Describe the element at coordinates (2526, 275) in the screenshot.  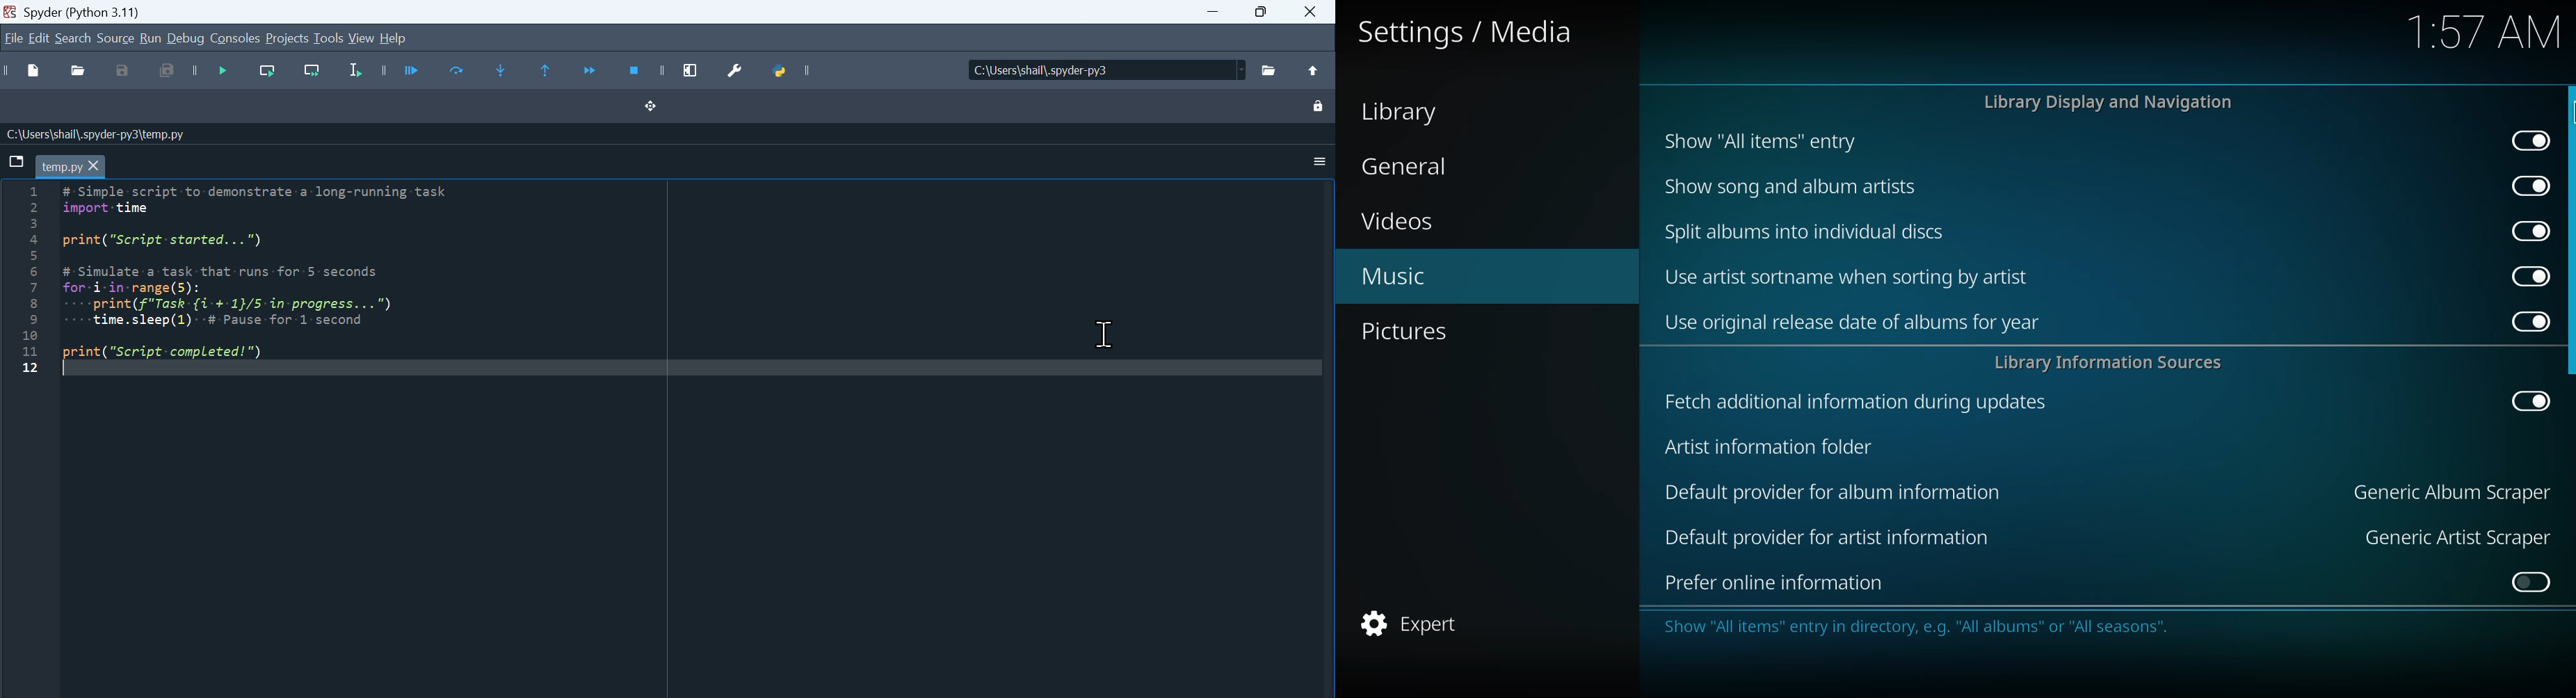
I see `enabled` at that location.